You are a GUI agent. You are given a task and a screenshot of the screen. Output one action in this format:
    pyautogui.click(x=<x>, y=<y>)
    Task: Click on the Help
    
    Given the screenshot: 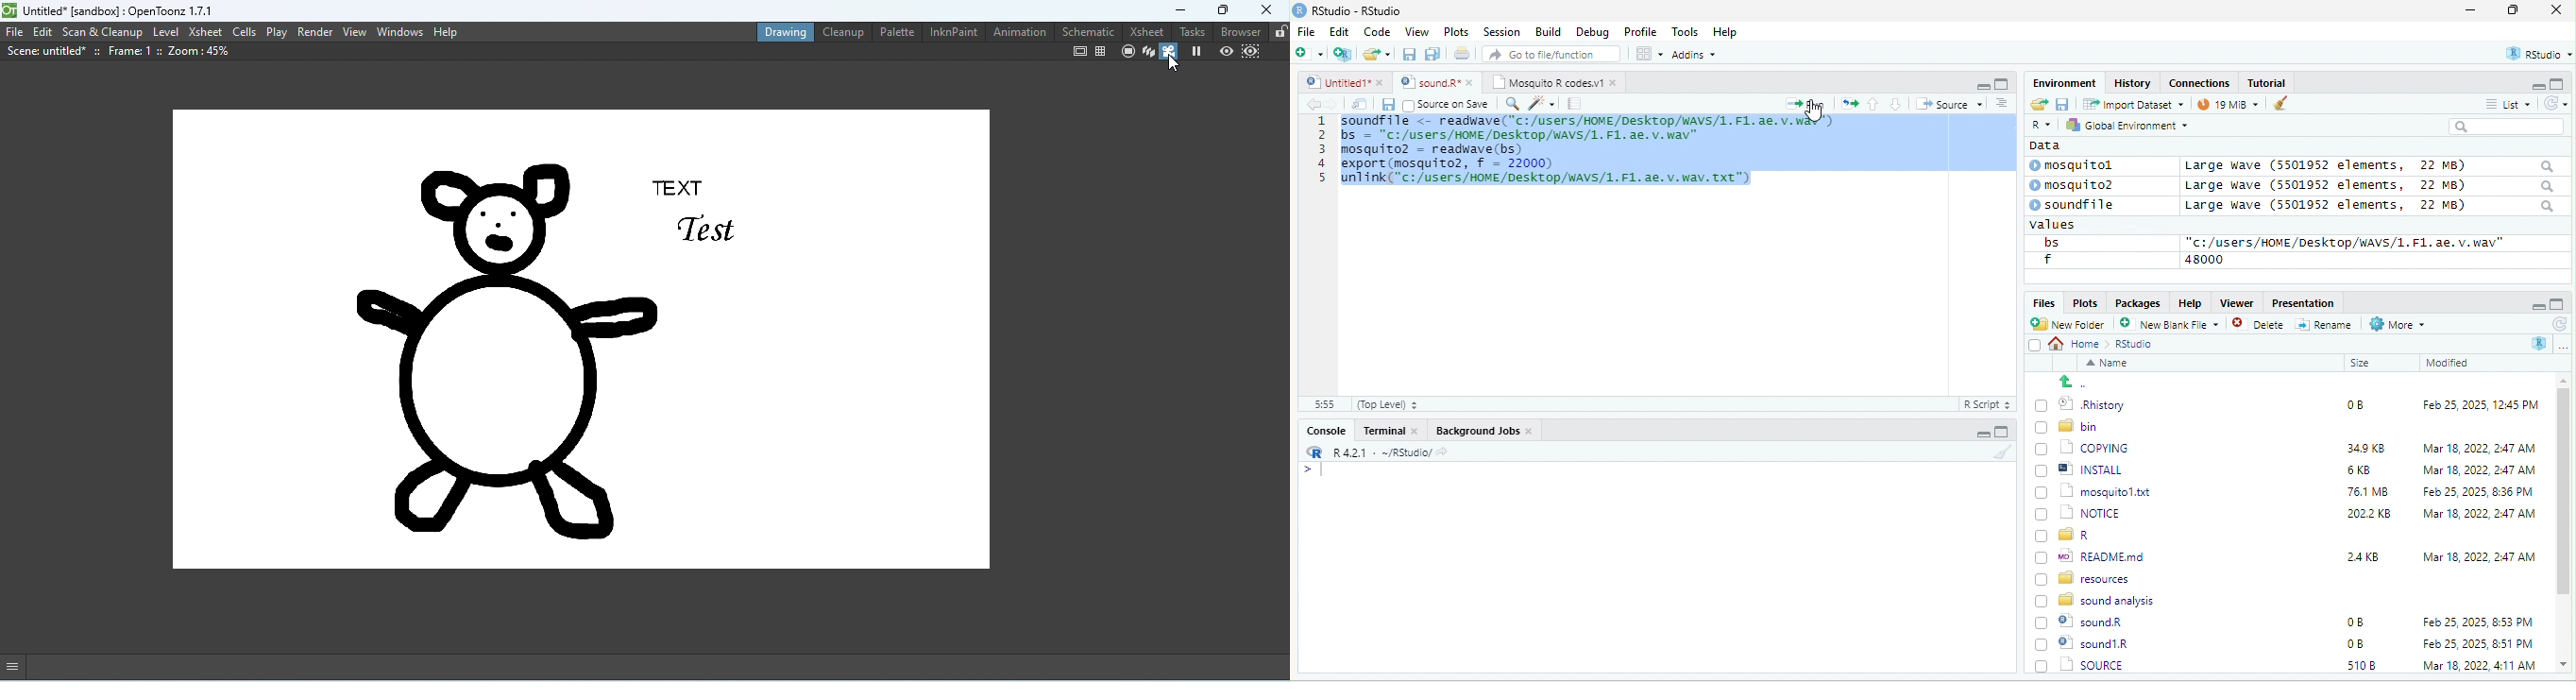 What is the action you would take?
    pyautogui.click(x=2190, y=301)
    